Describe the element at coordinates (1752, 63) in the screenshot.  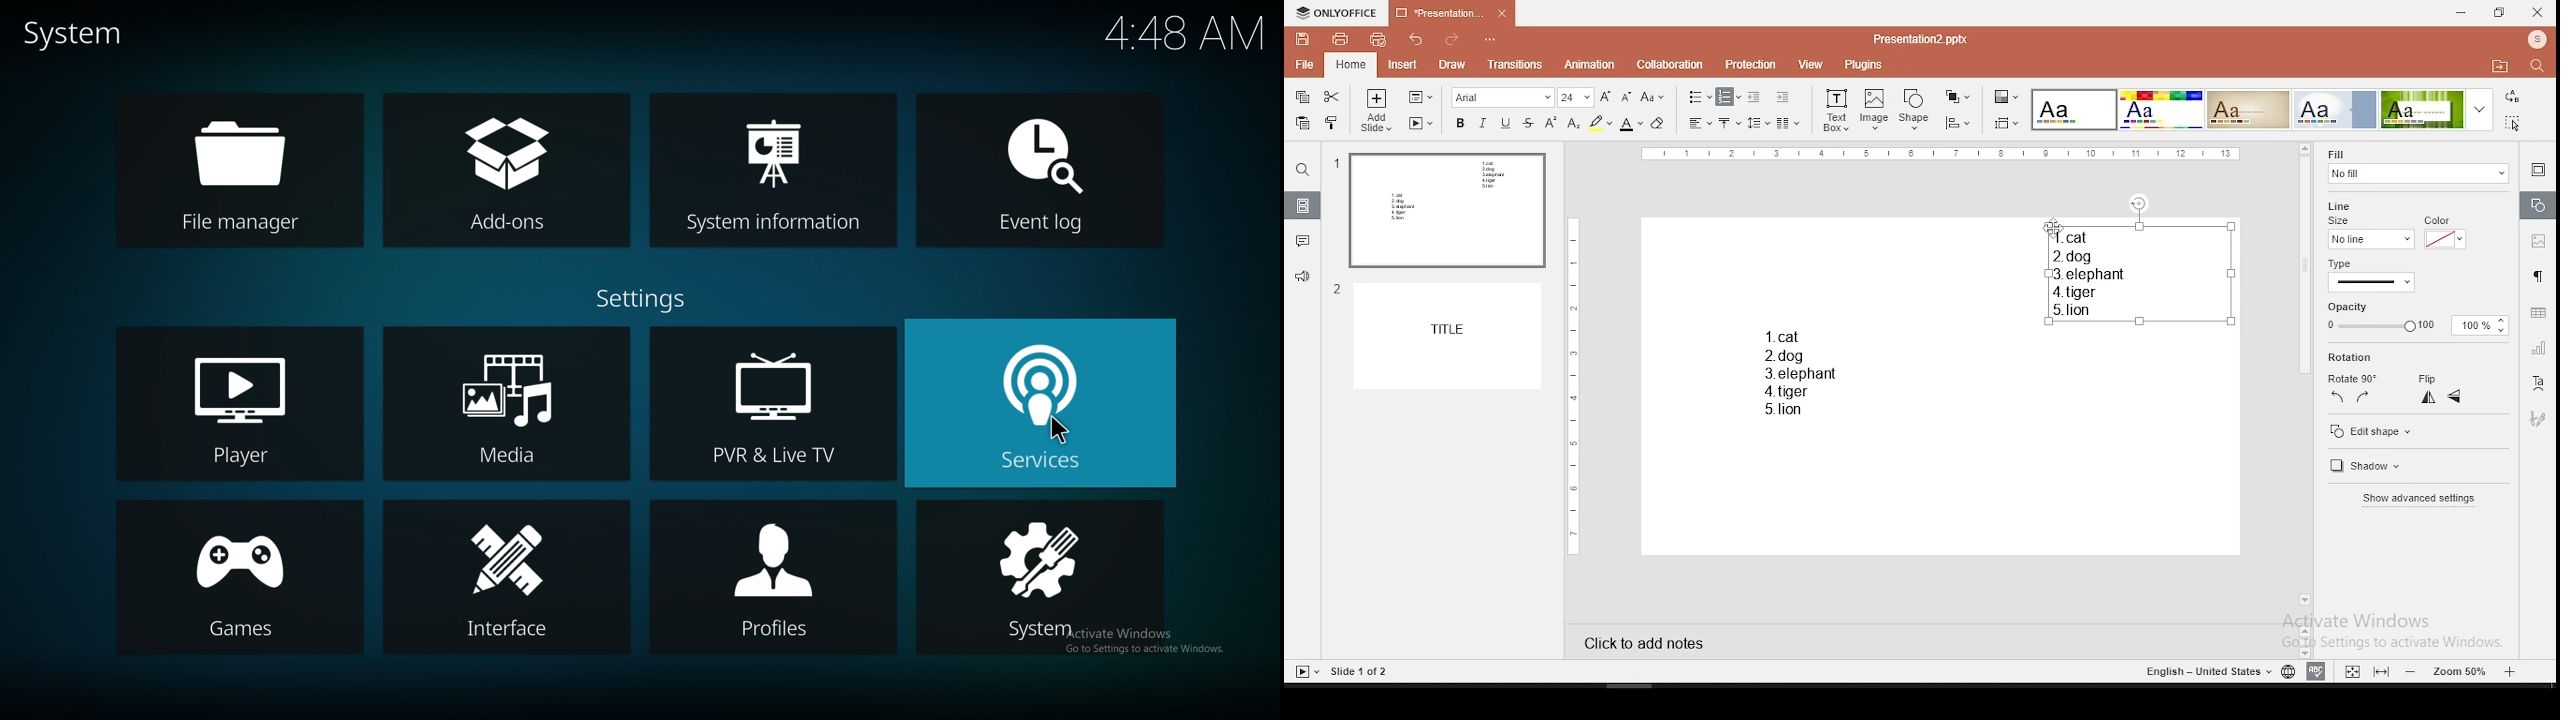
I see `protection` at that location.